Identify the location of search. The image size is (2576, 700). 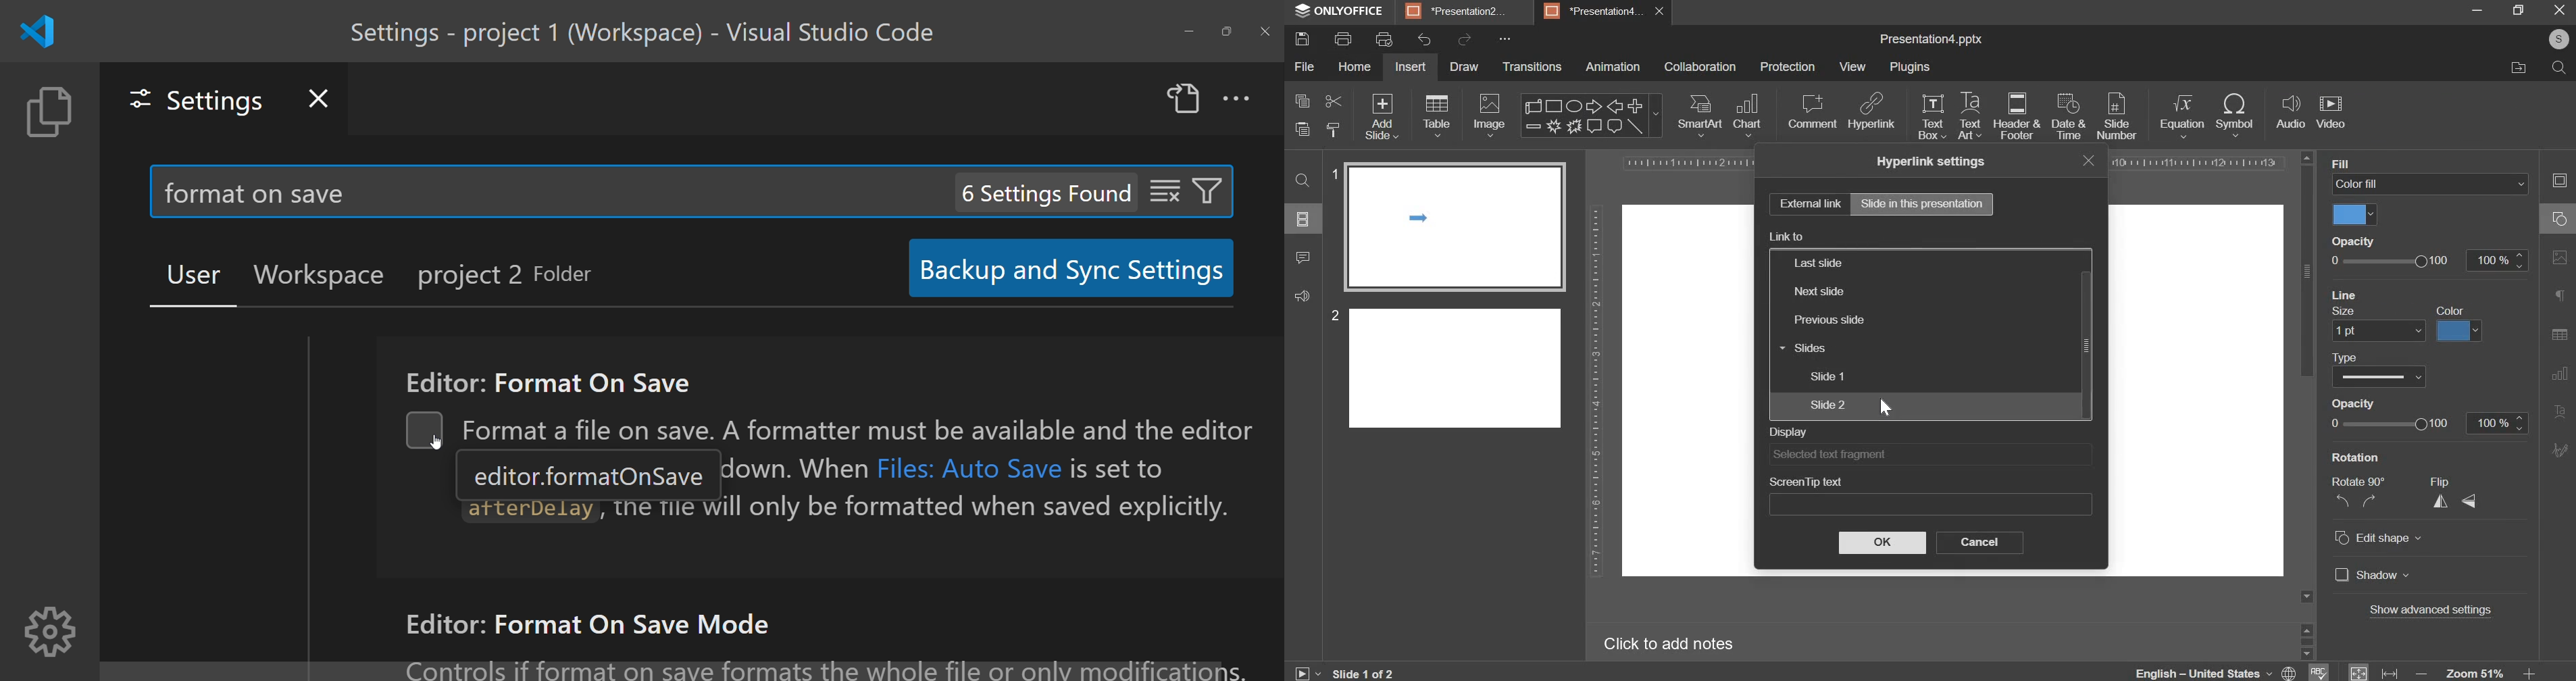
(2555, 66).